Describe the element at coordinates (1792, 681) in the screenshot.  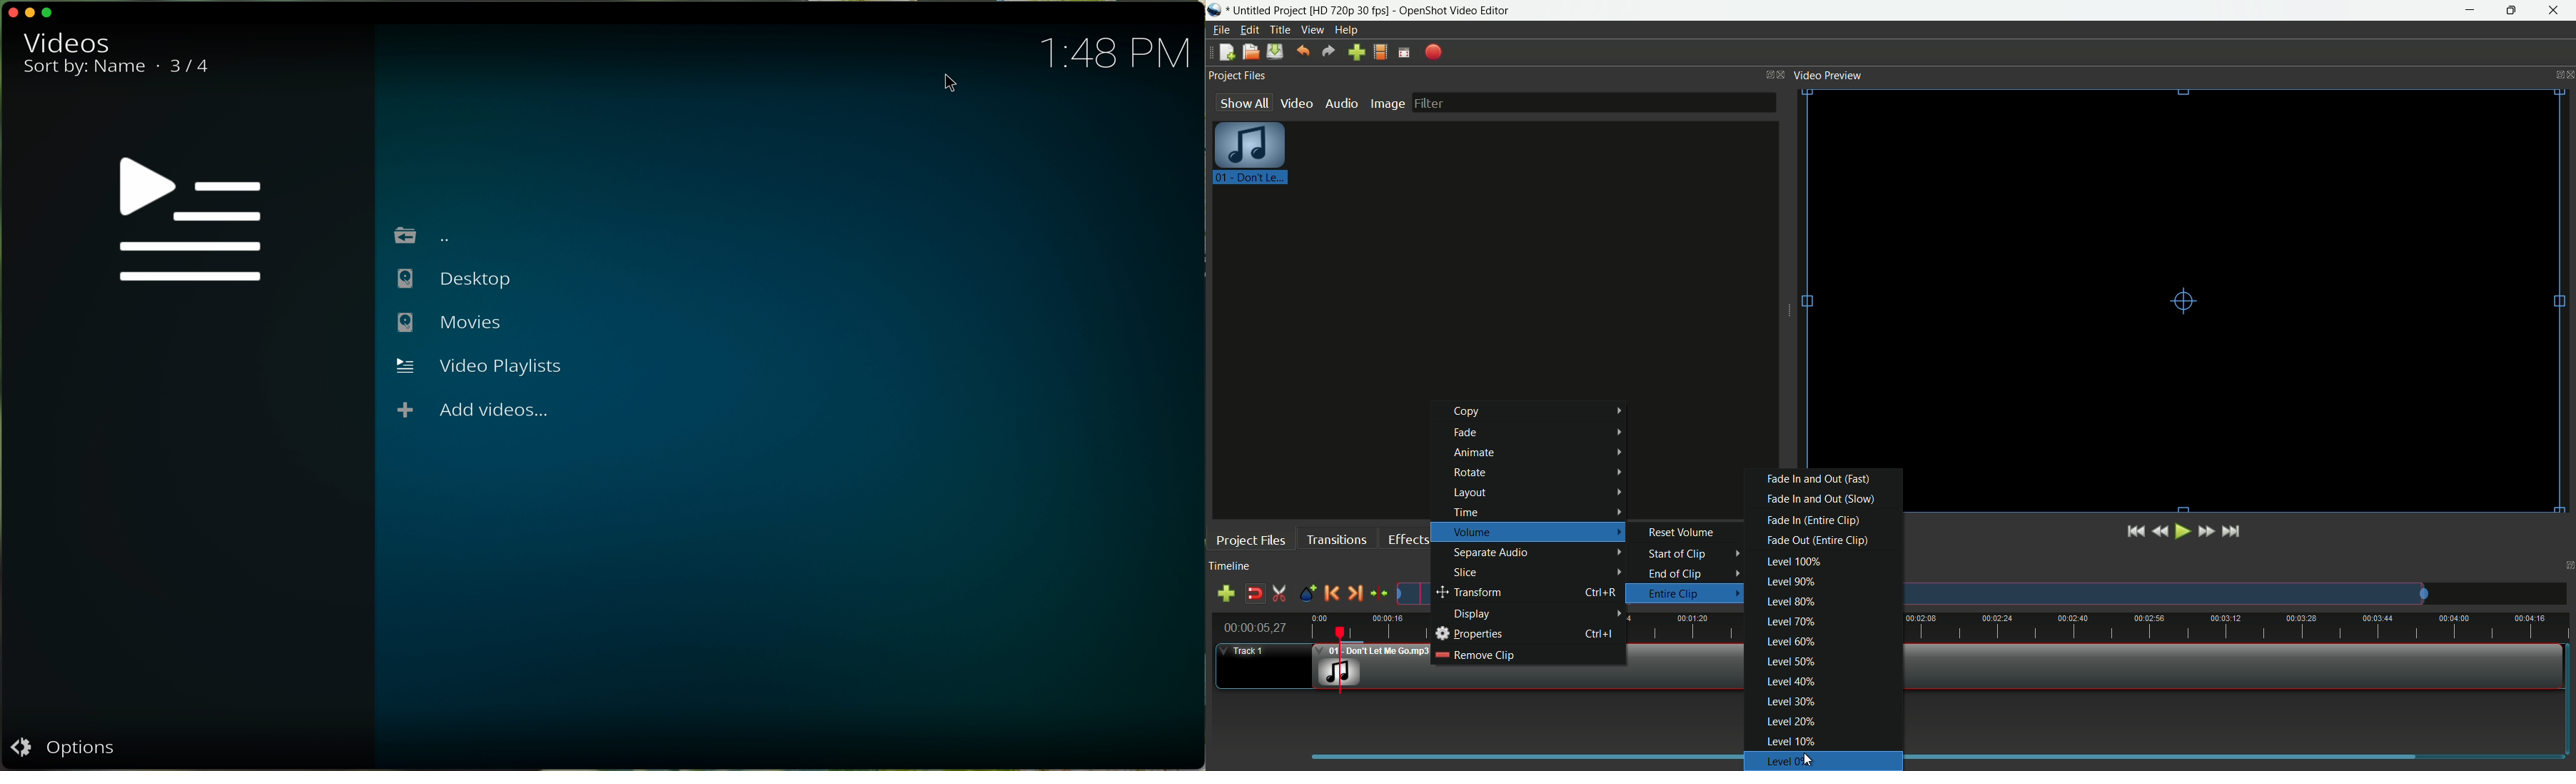
I see `level 40%` at that location.